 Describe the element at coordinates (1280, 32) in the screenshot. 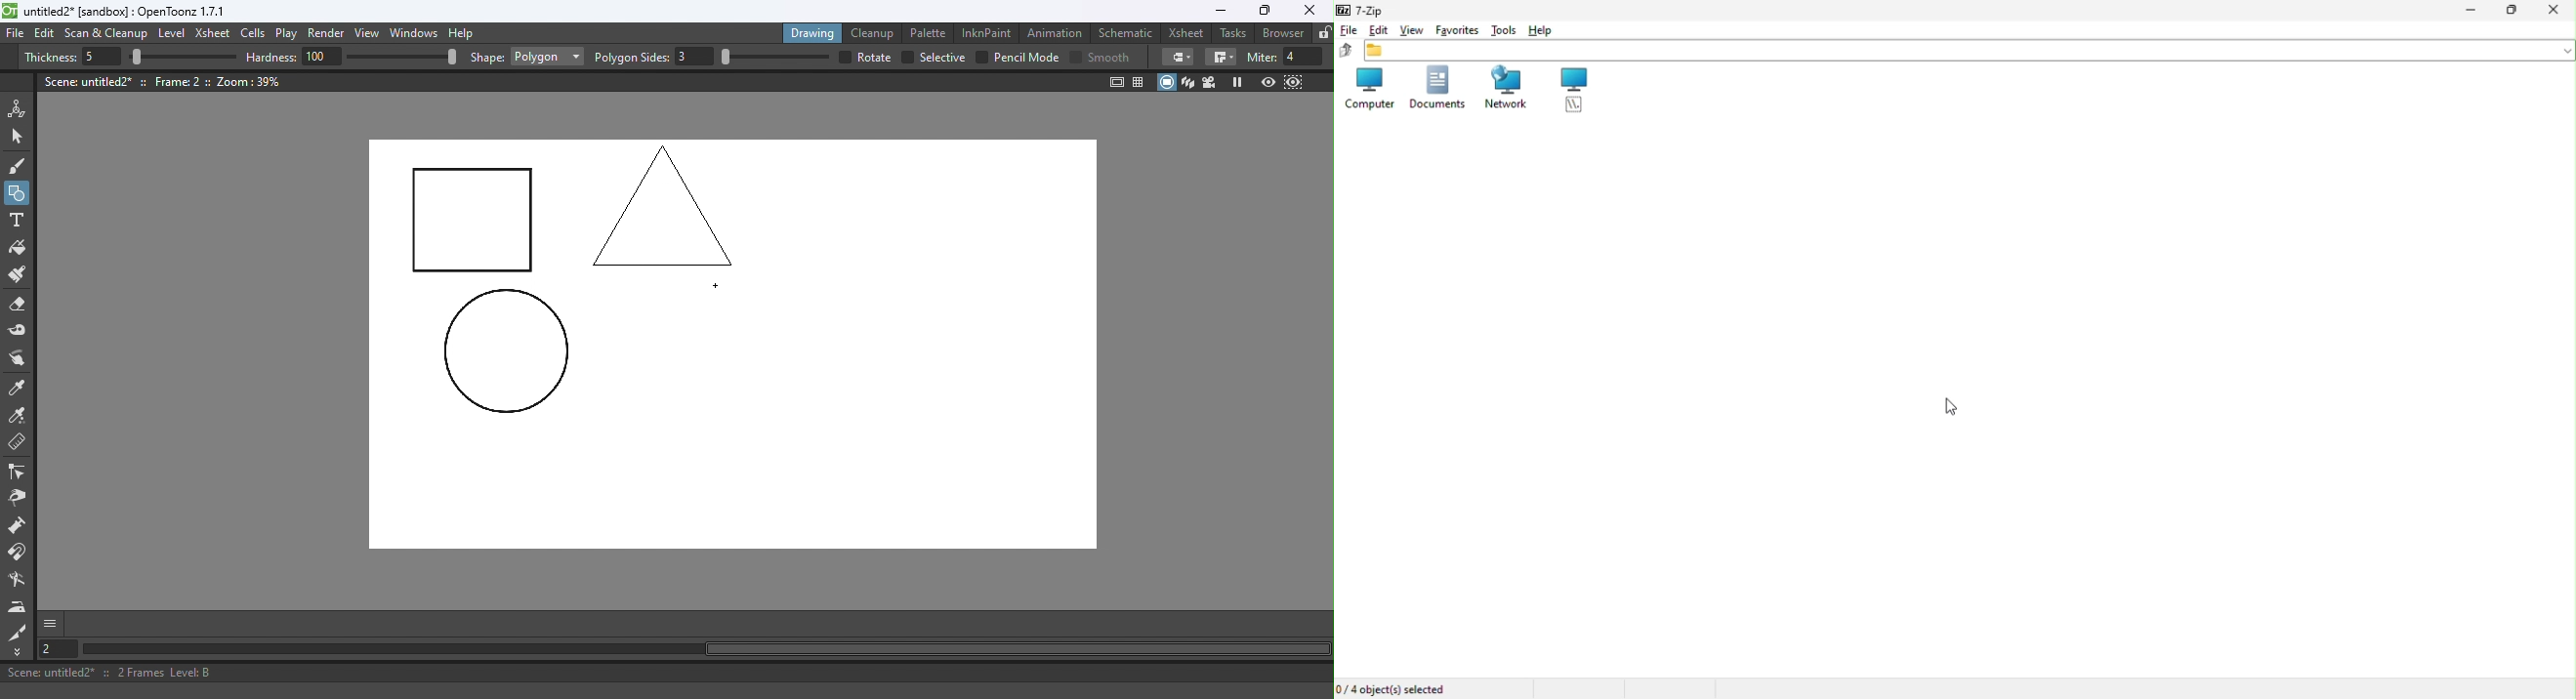

I see `Browser` at that location.